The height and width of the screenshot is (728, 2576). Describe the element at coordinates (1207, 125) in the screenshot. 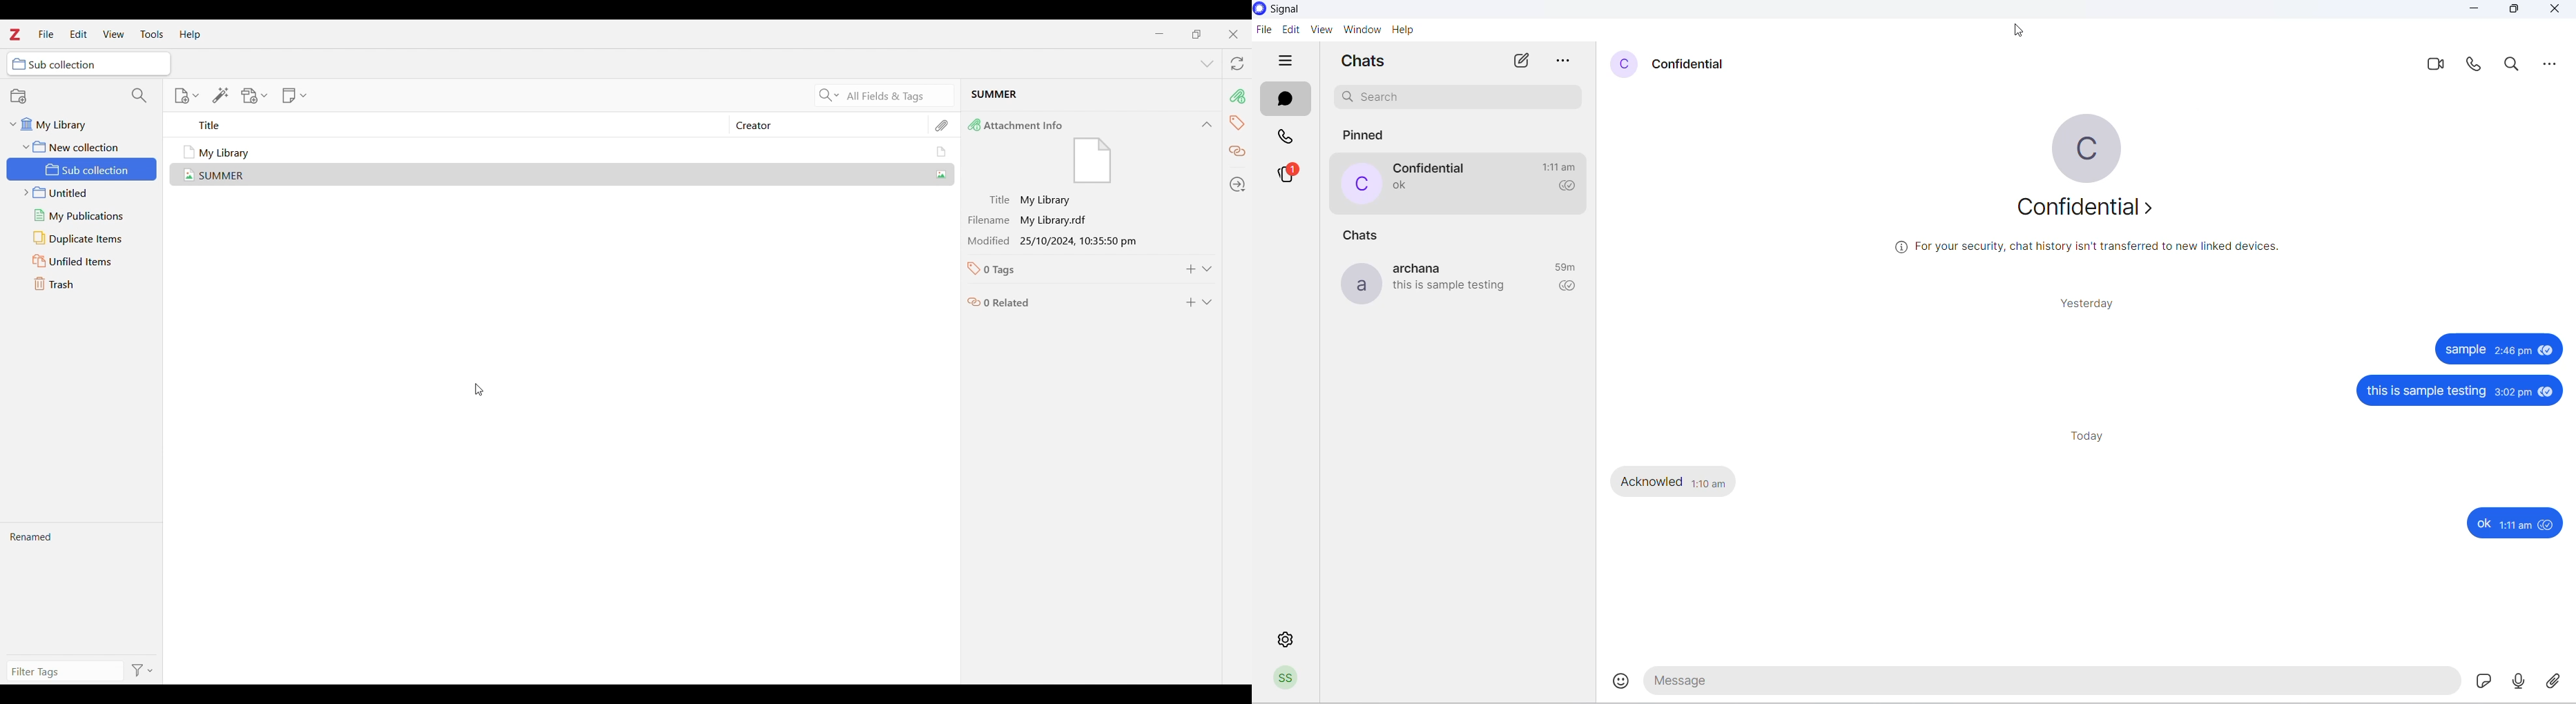

I see `Collapse` at that location.